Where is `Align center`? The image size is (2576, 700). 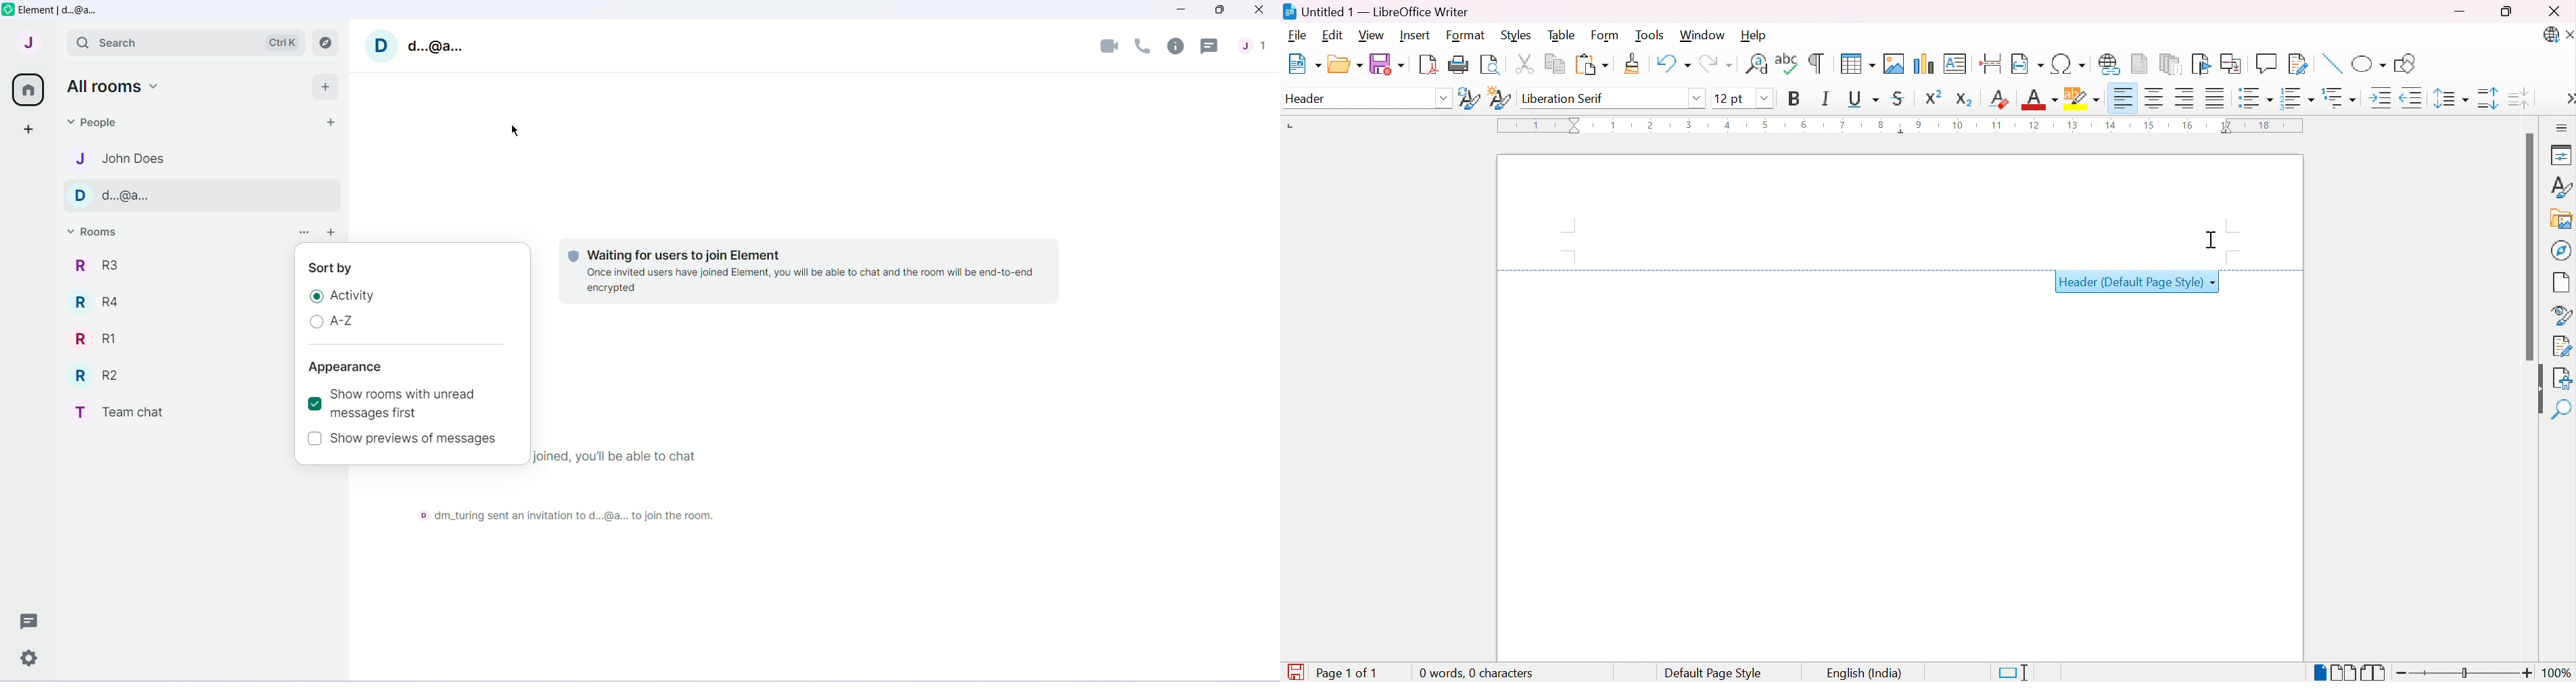 Align center is located at coordinates (2155, 98).